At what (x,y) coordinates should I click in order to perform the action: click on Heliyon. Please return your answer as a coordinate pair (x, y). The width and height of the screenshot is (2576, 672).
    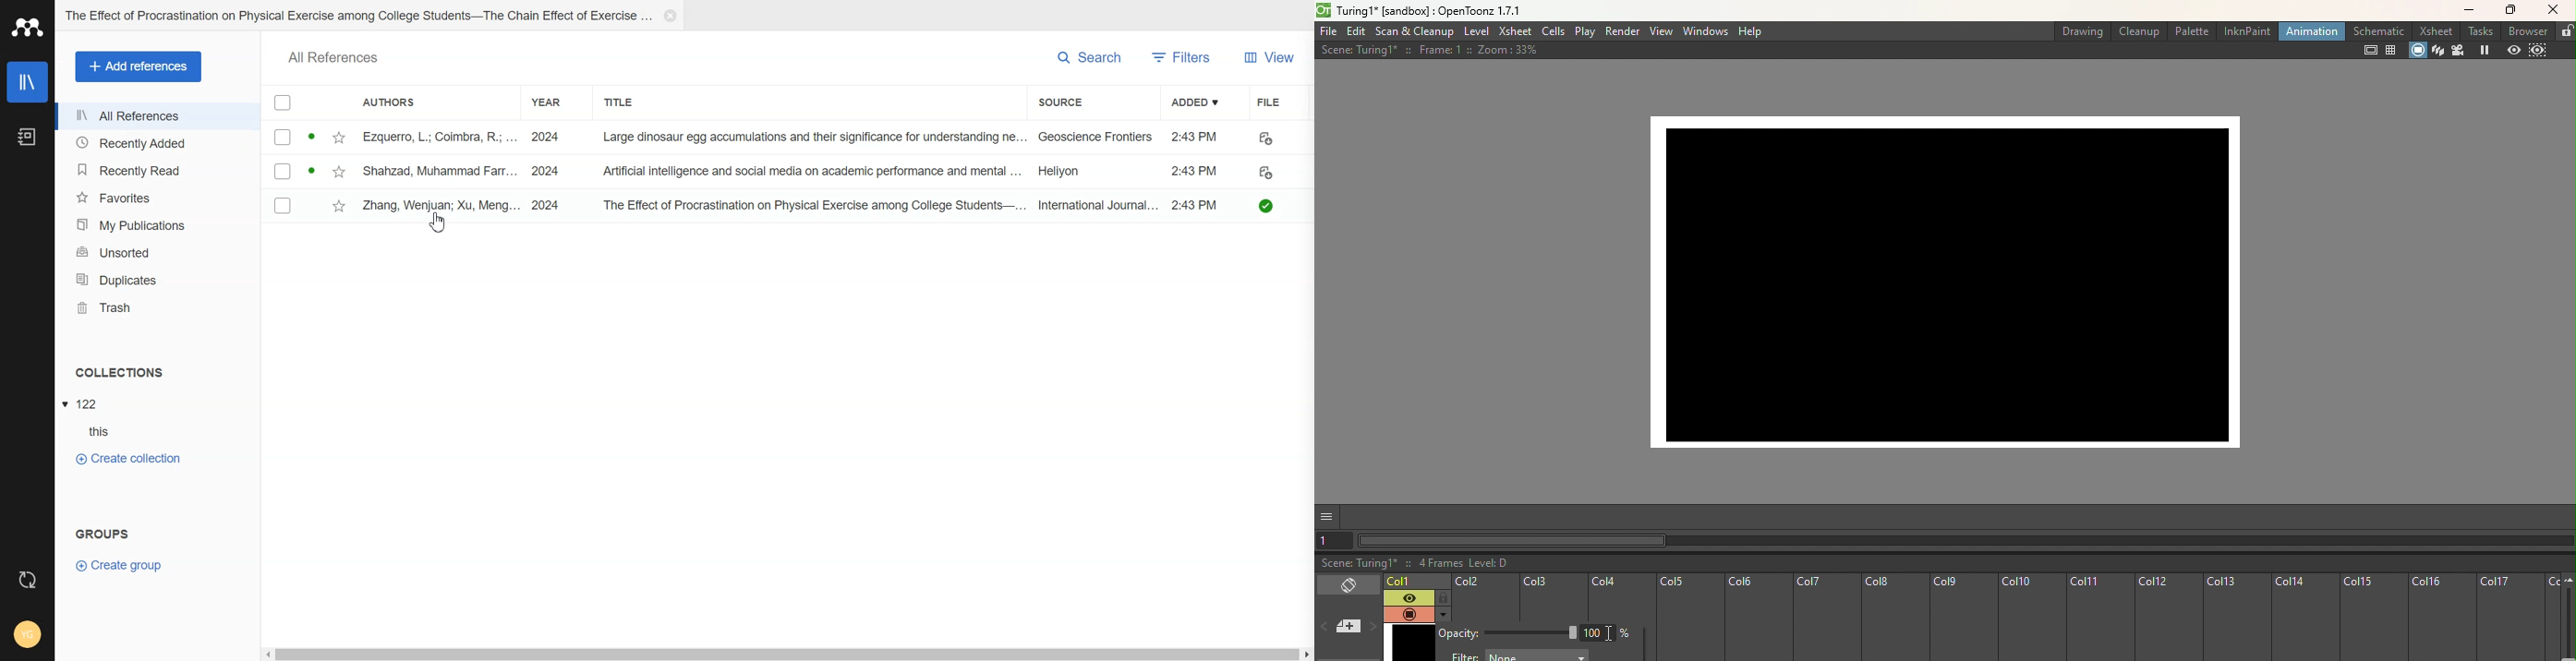
    Looking at the image, I should click on (1064, 171).